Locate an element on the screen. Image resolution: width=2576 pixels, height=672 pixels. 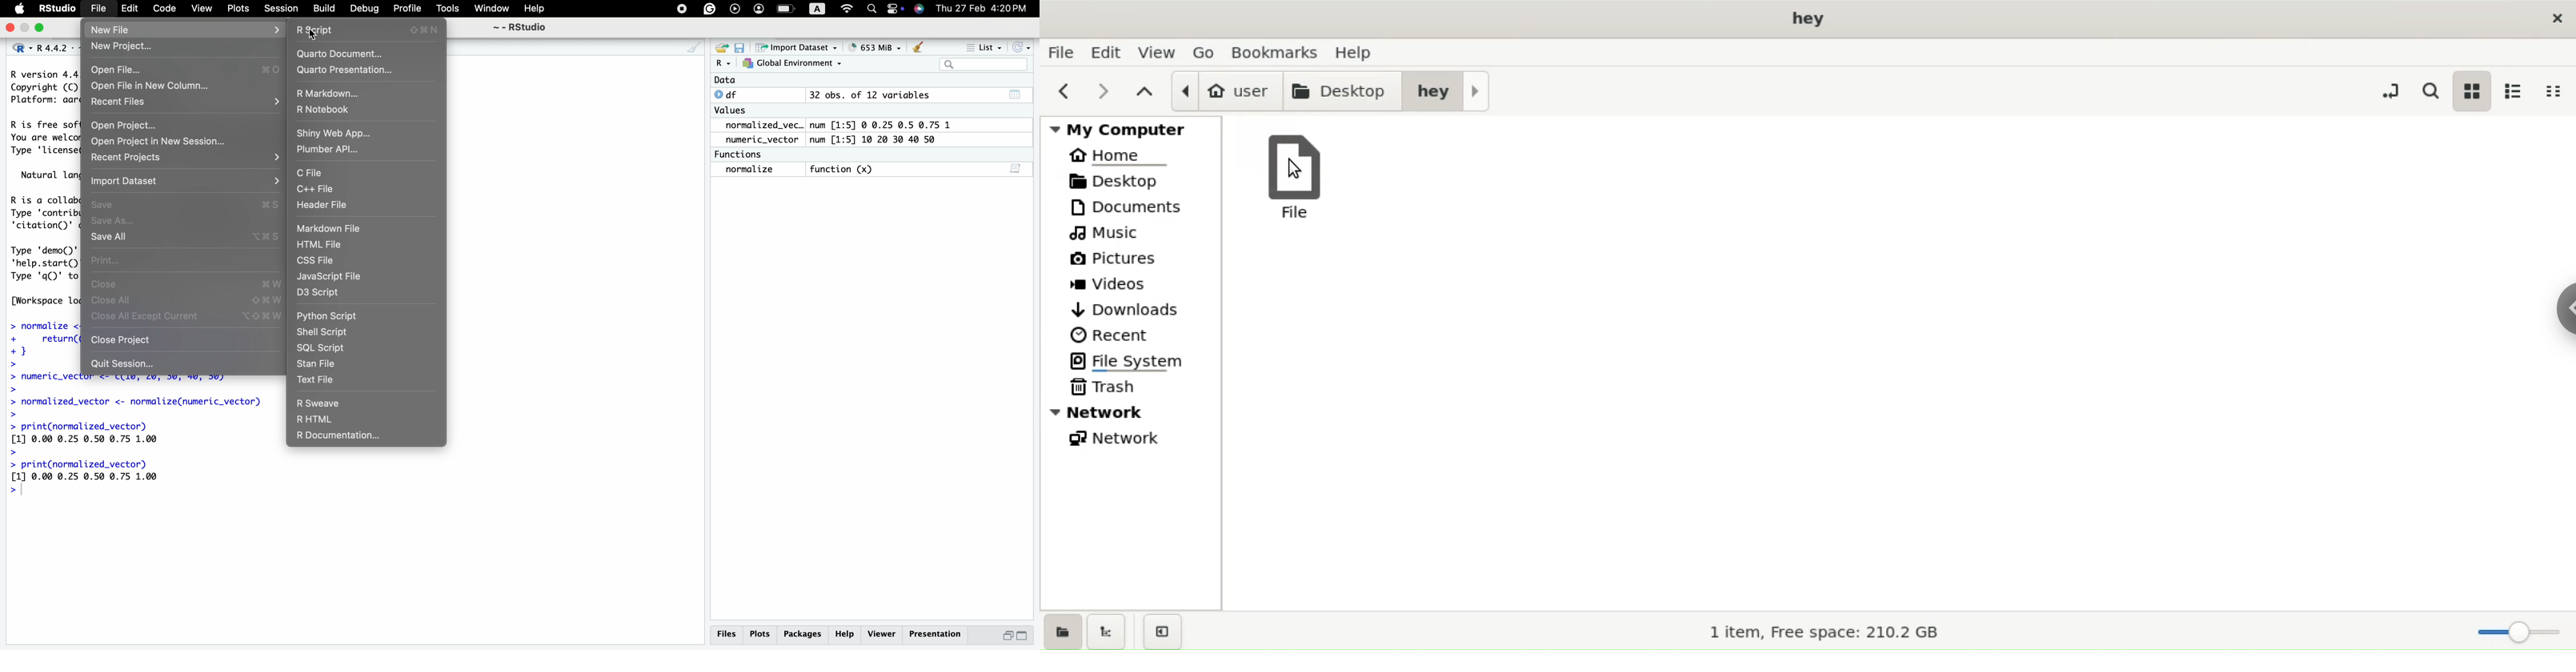
Recent Projects is located at coordinates (129, 158).